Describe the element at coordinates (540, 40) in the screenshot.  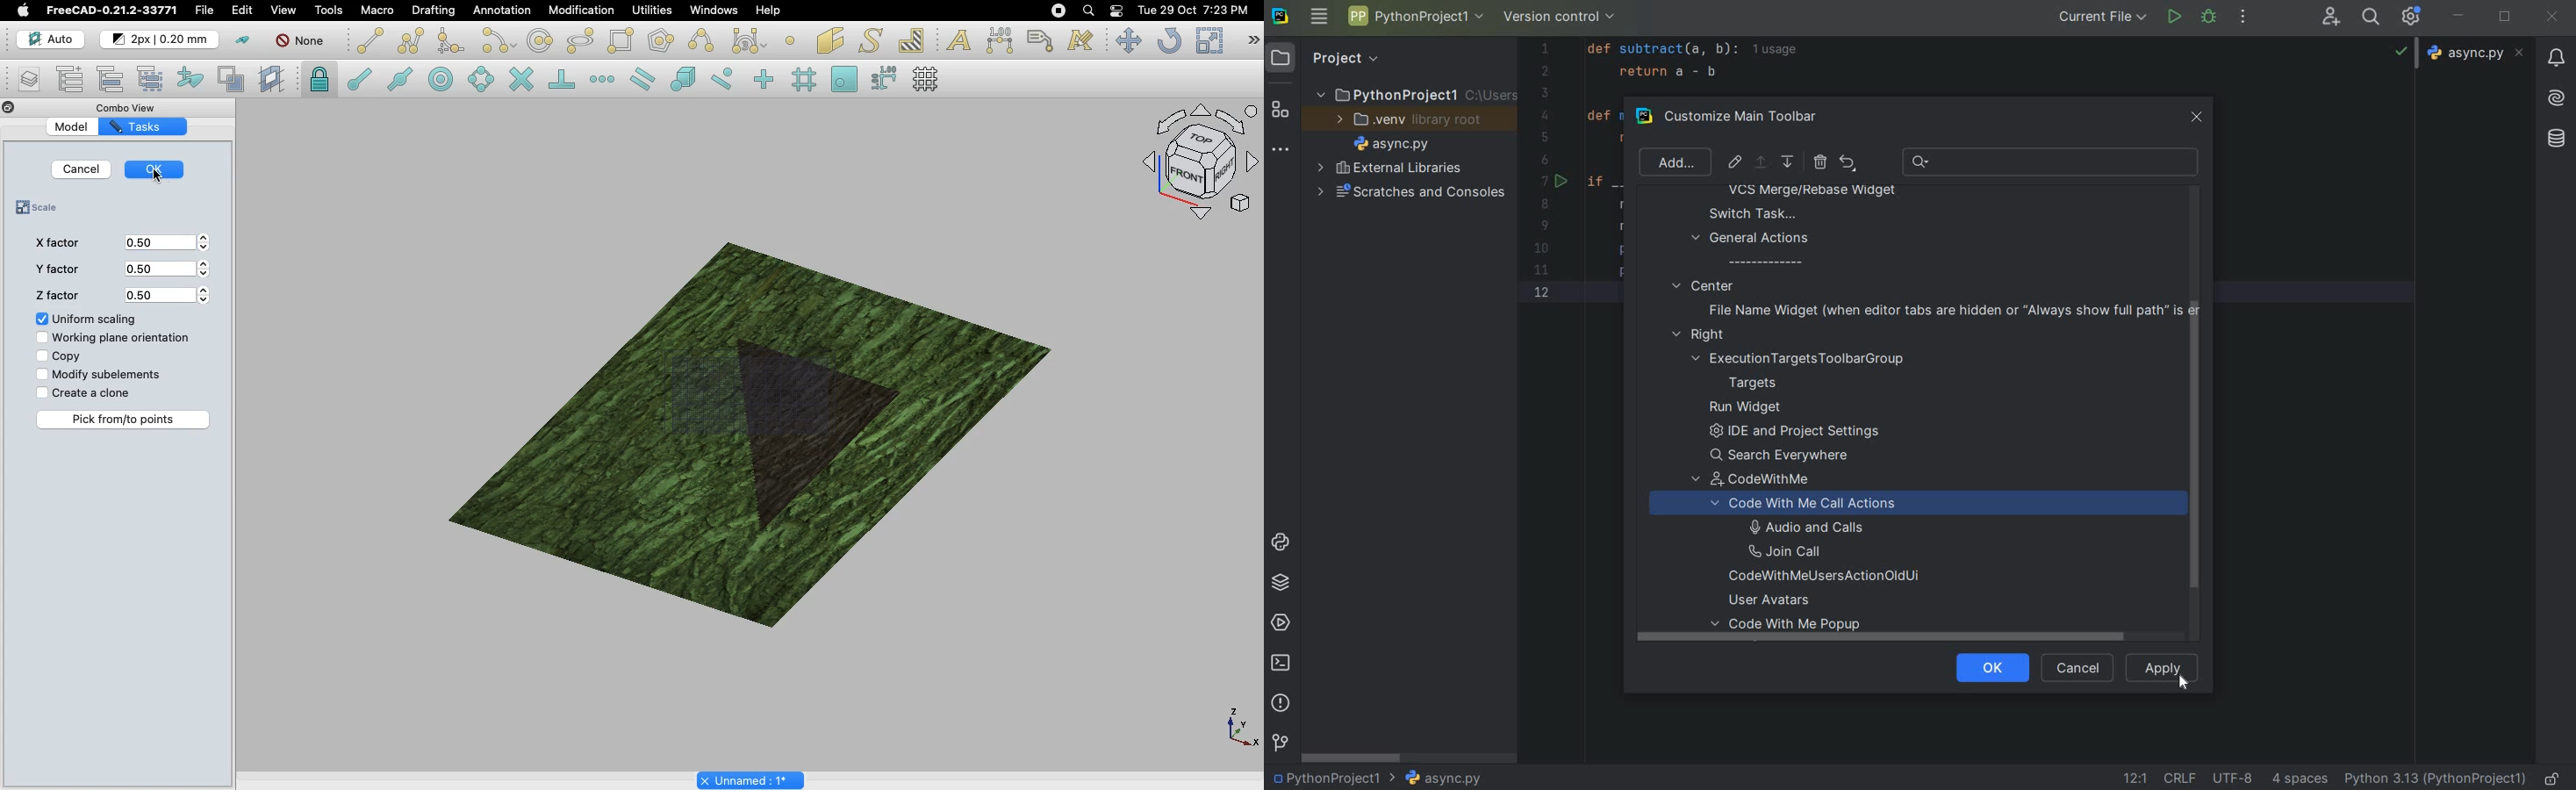
I see `Circle` at that location.